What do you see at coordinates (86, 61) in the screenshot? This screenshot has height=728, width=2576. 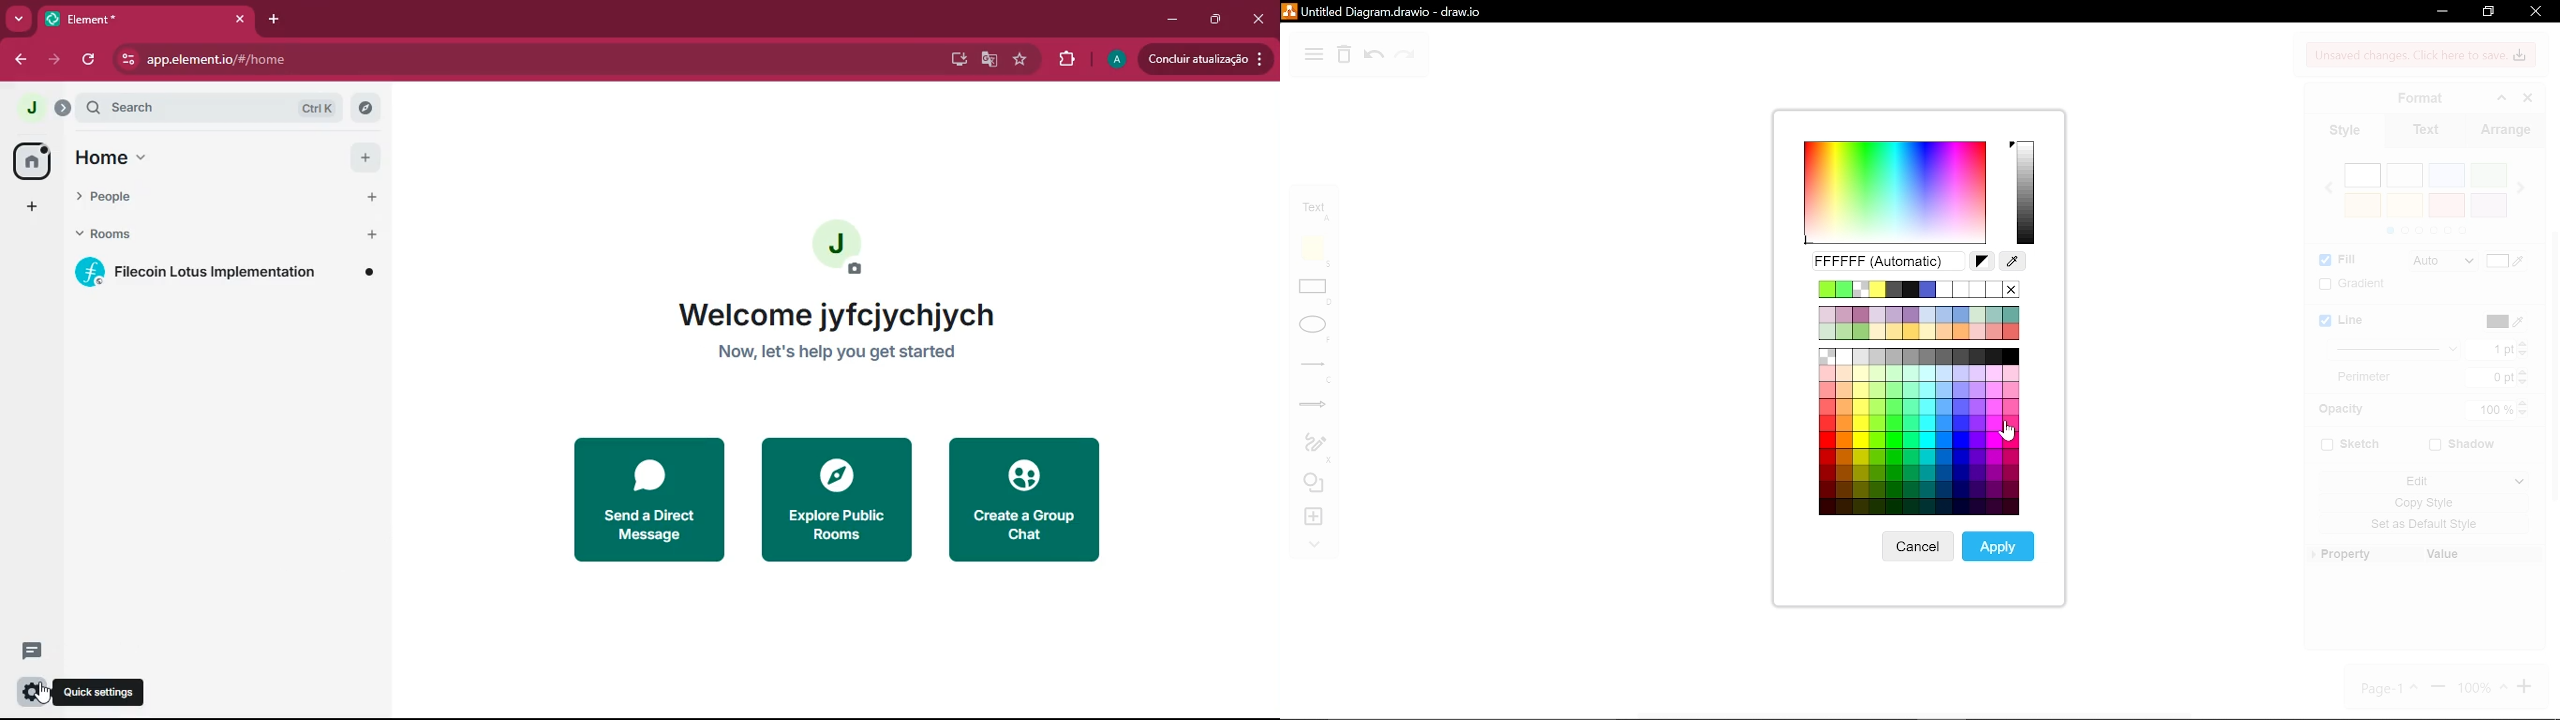 I see `refresh` at bounding box center [86, 61].